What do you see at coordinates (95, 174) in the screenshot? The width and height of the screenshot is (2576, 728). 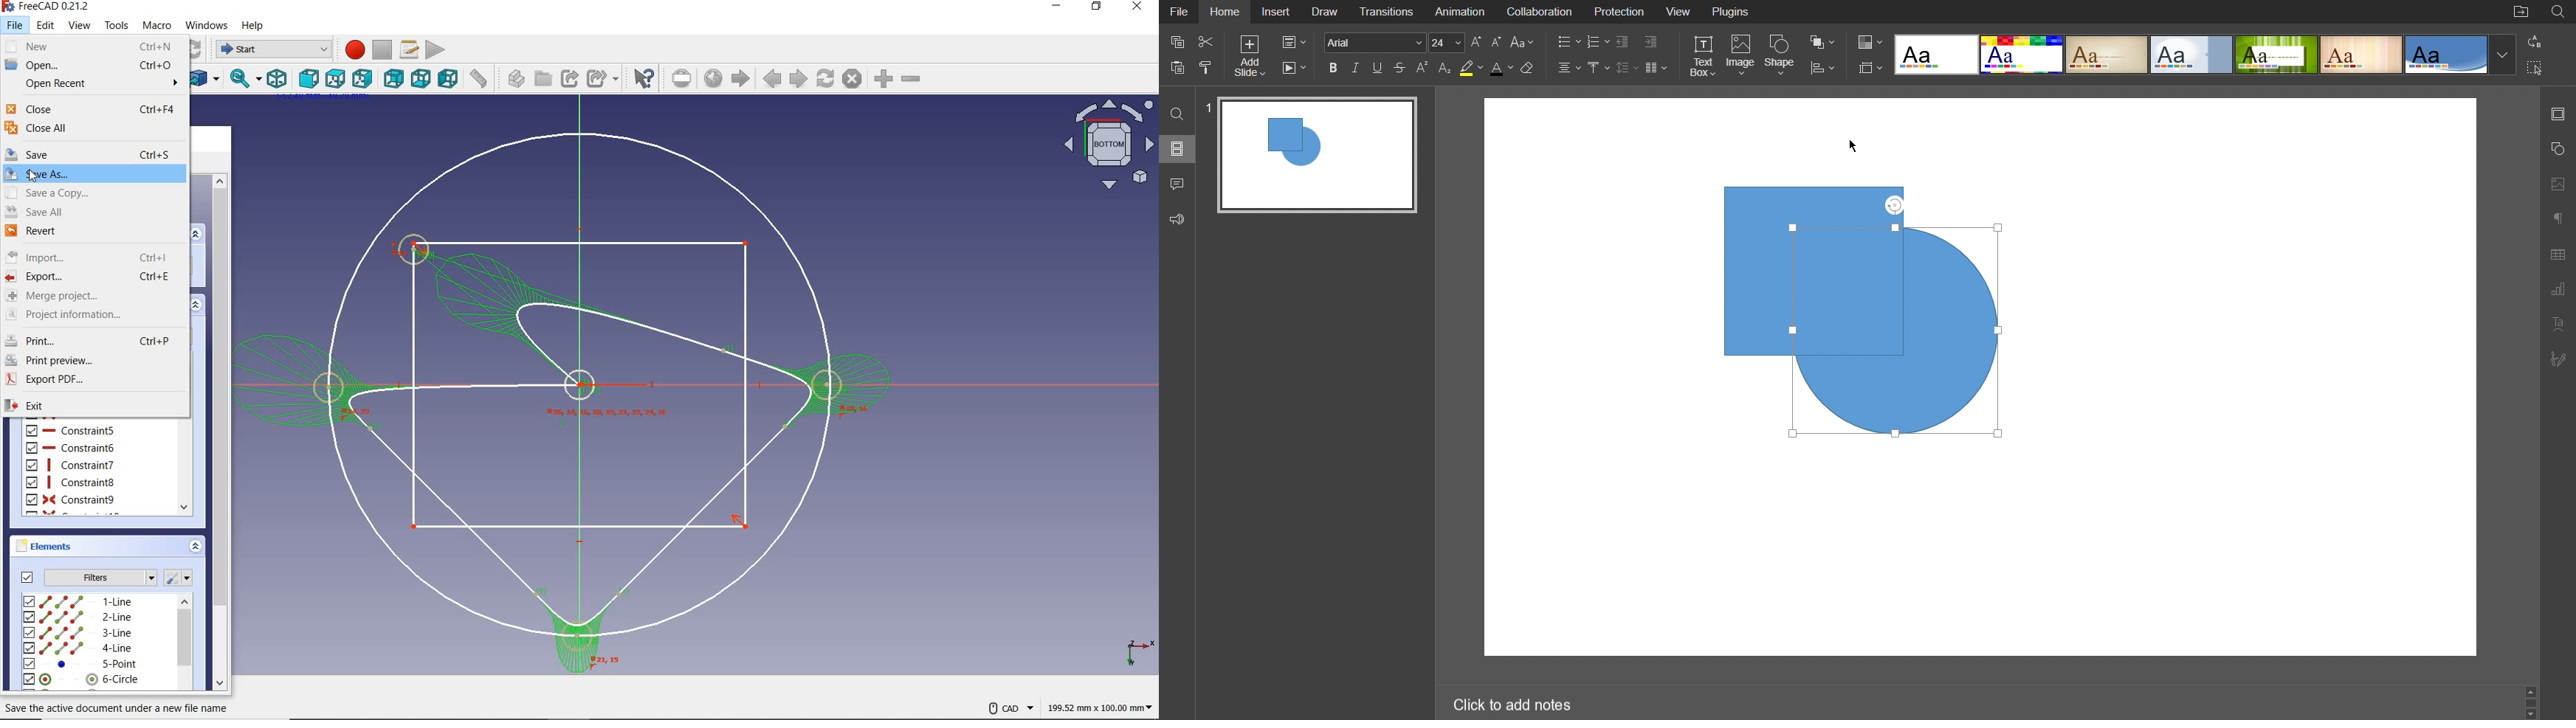 I see `save as` at bounding box center [95, 174].